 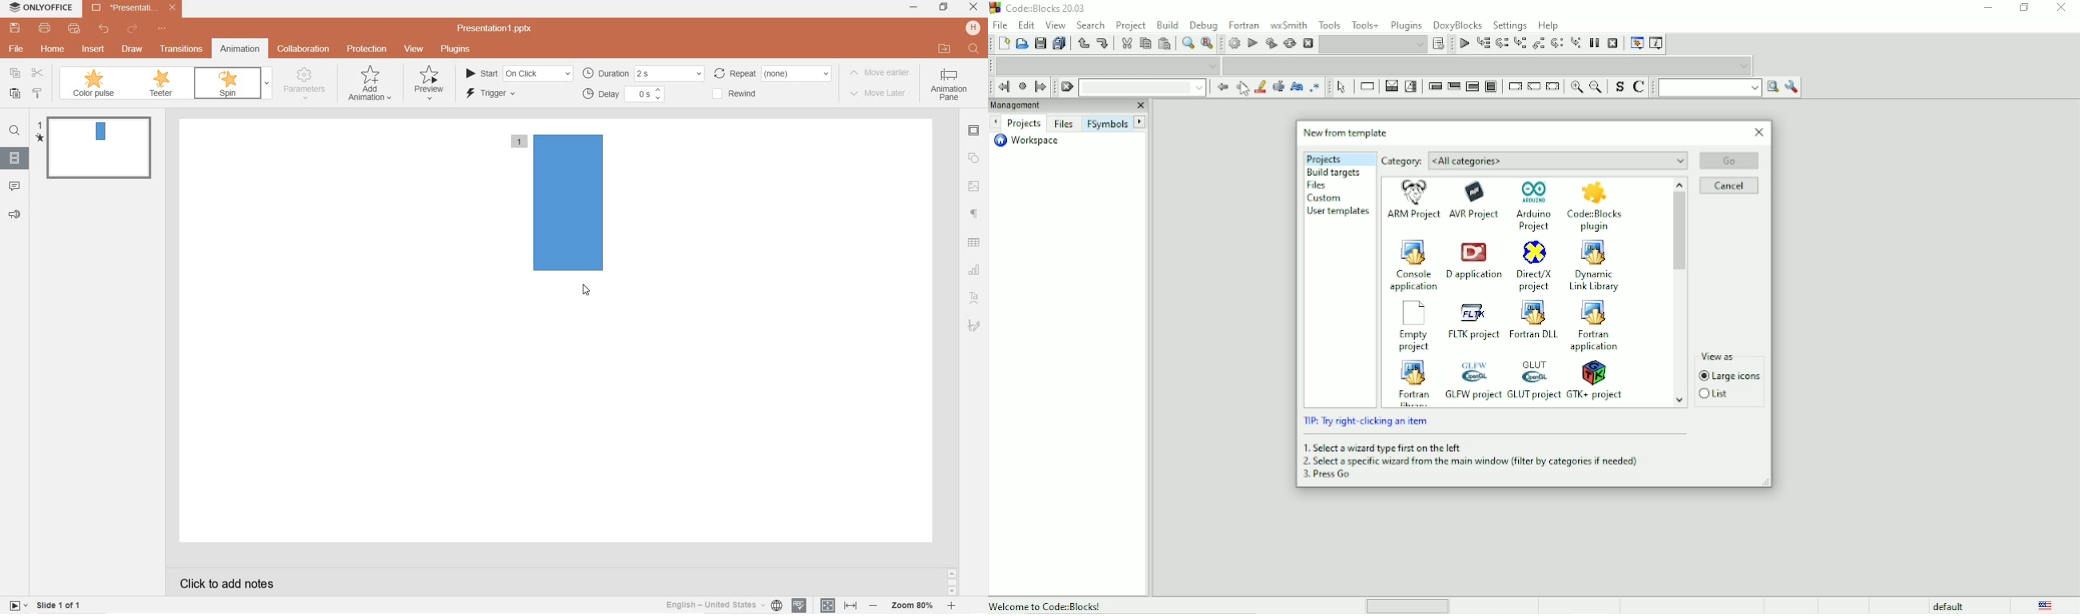 What do you see at coordinates (974, 159) in the screenshot?
I see `shape settings` at bounding box center [974, 159].